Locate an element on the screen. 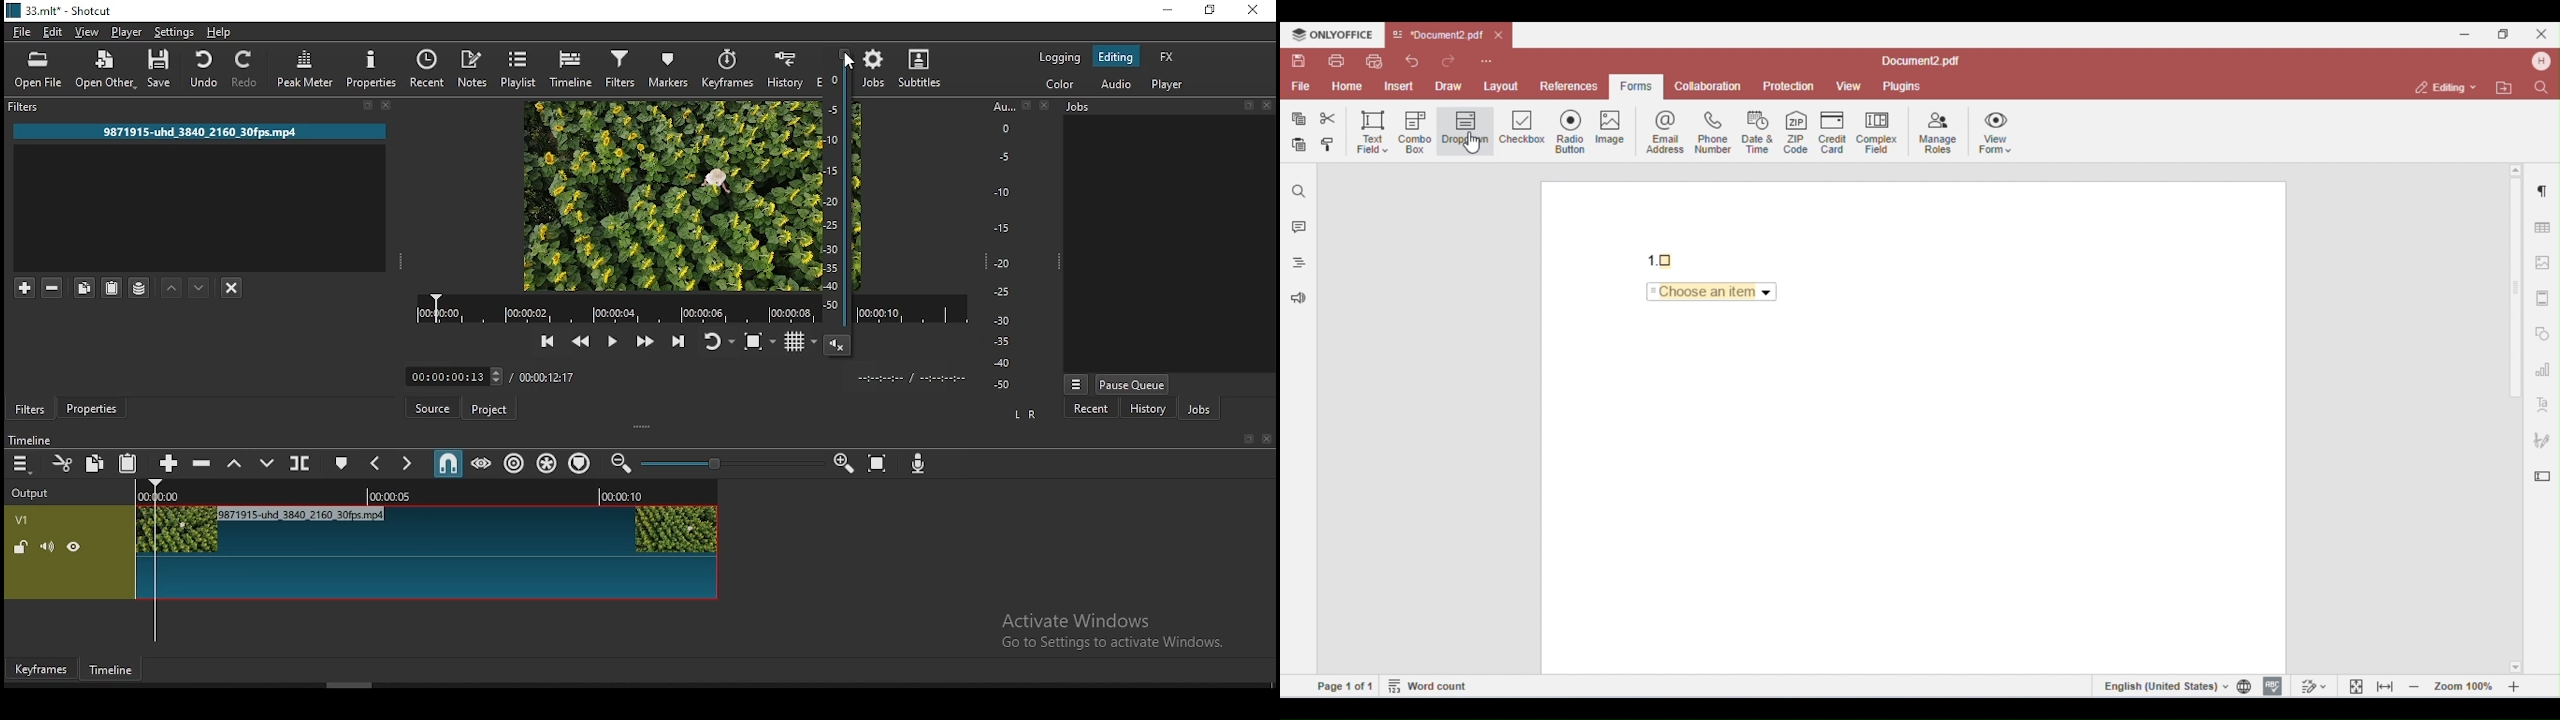 The width and height of the screenshot is (2576, 728). lift is located at coordinates (235, 464).